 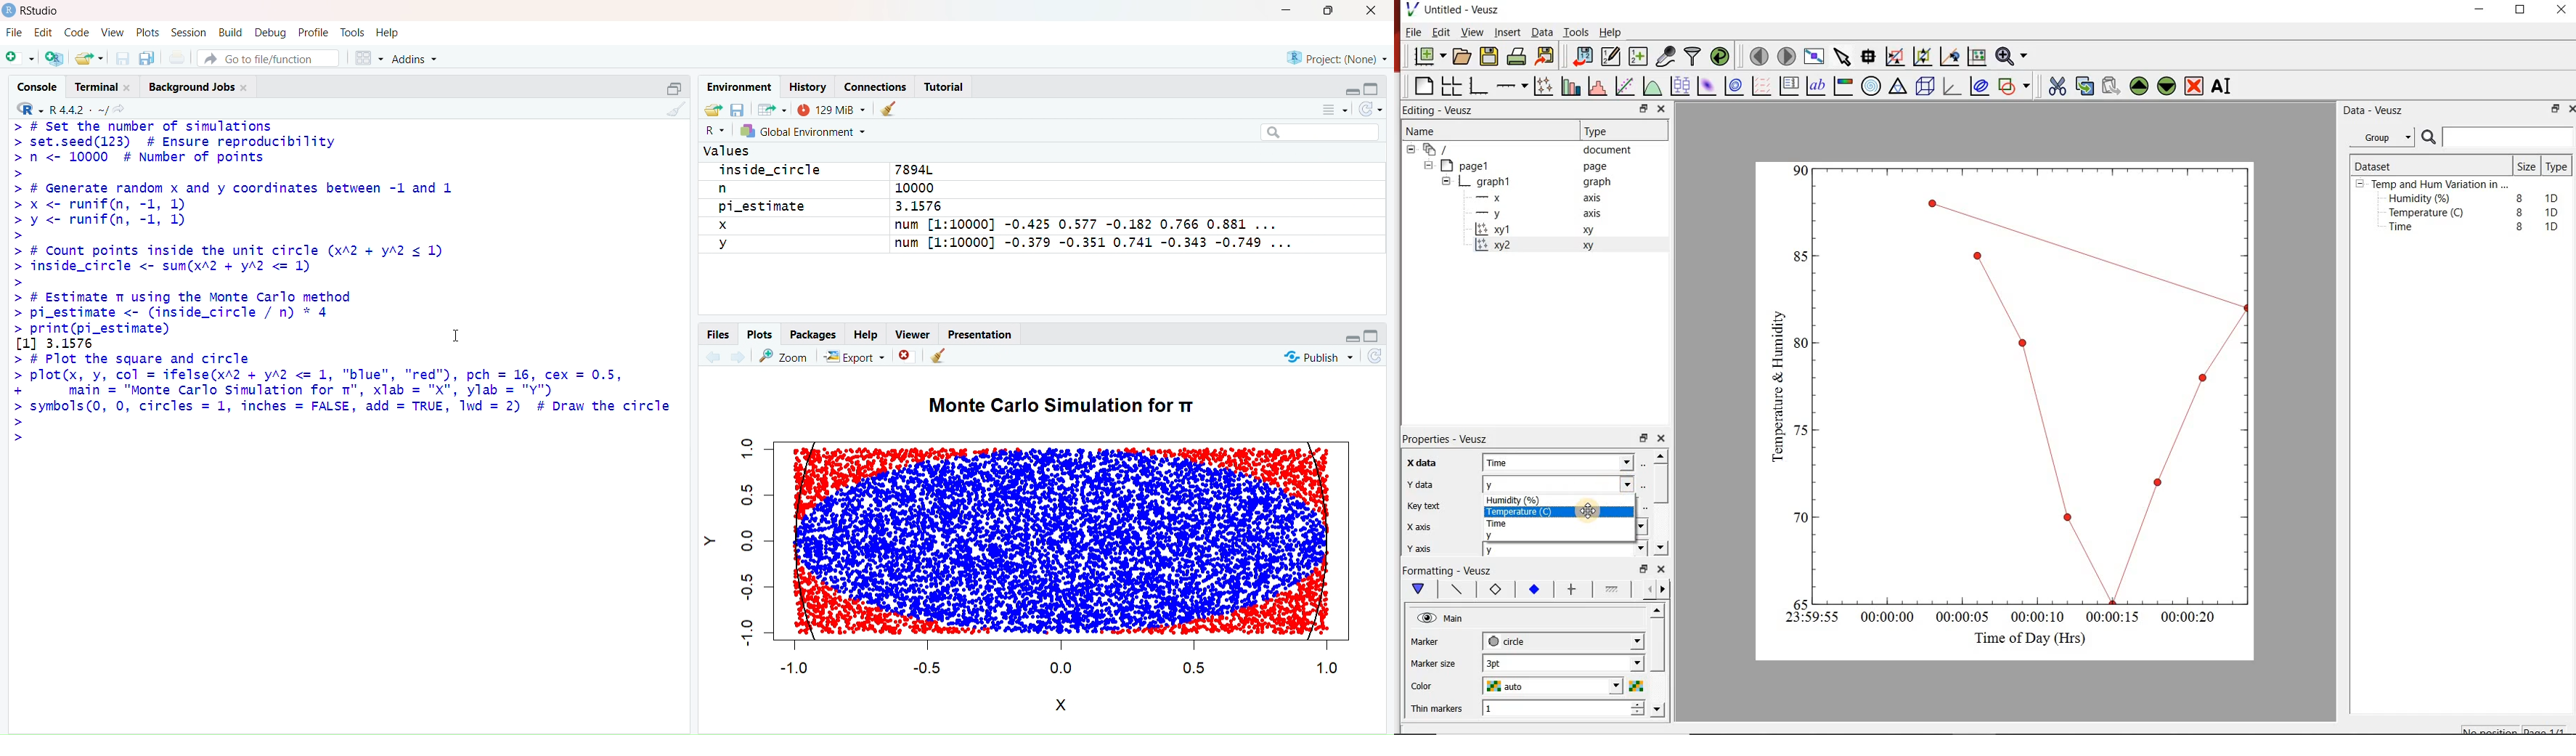 I want to click on Fit a function to data, so click(x=1626, y=85).